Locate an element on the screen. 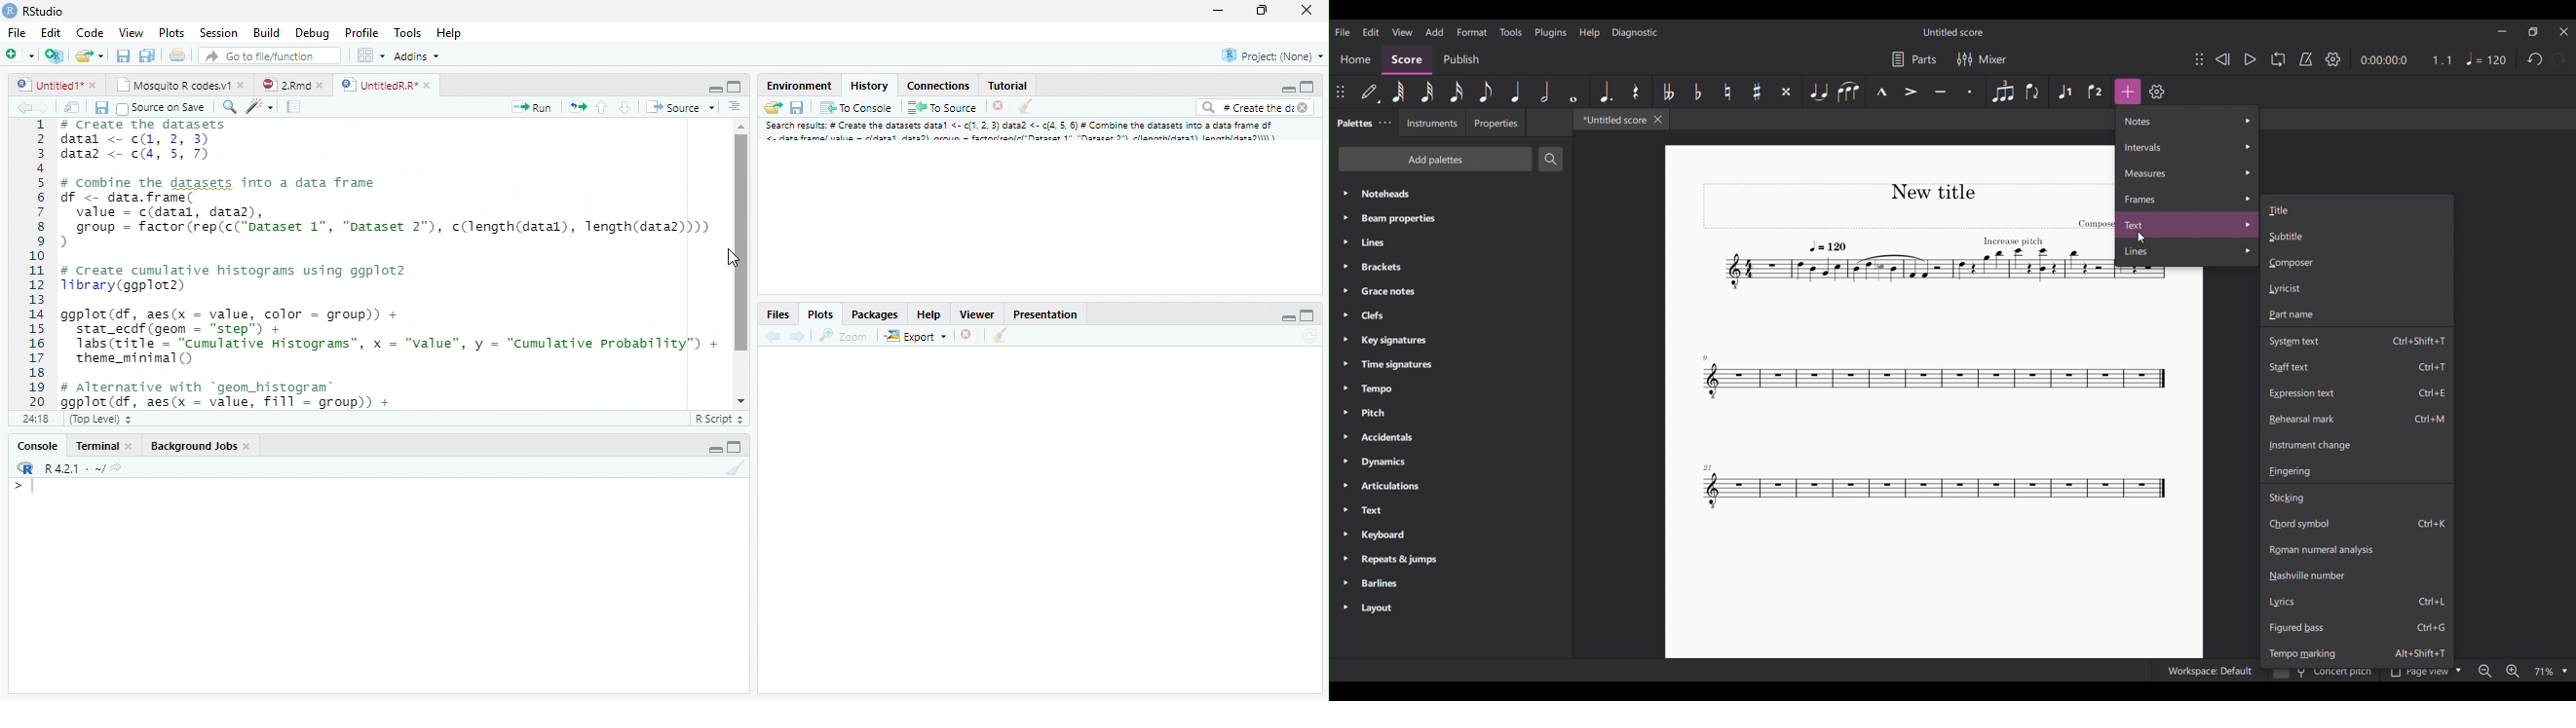 Image resolution: width=2576 pixels, height=728 pixels. System text is located at coordinates (2357, 340).